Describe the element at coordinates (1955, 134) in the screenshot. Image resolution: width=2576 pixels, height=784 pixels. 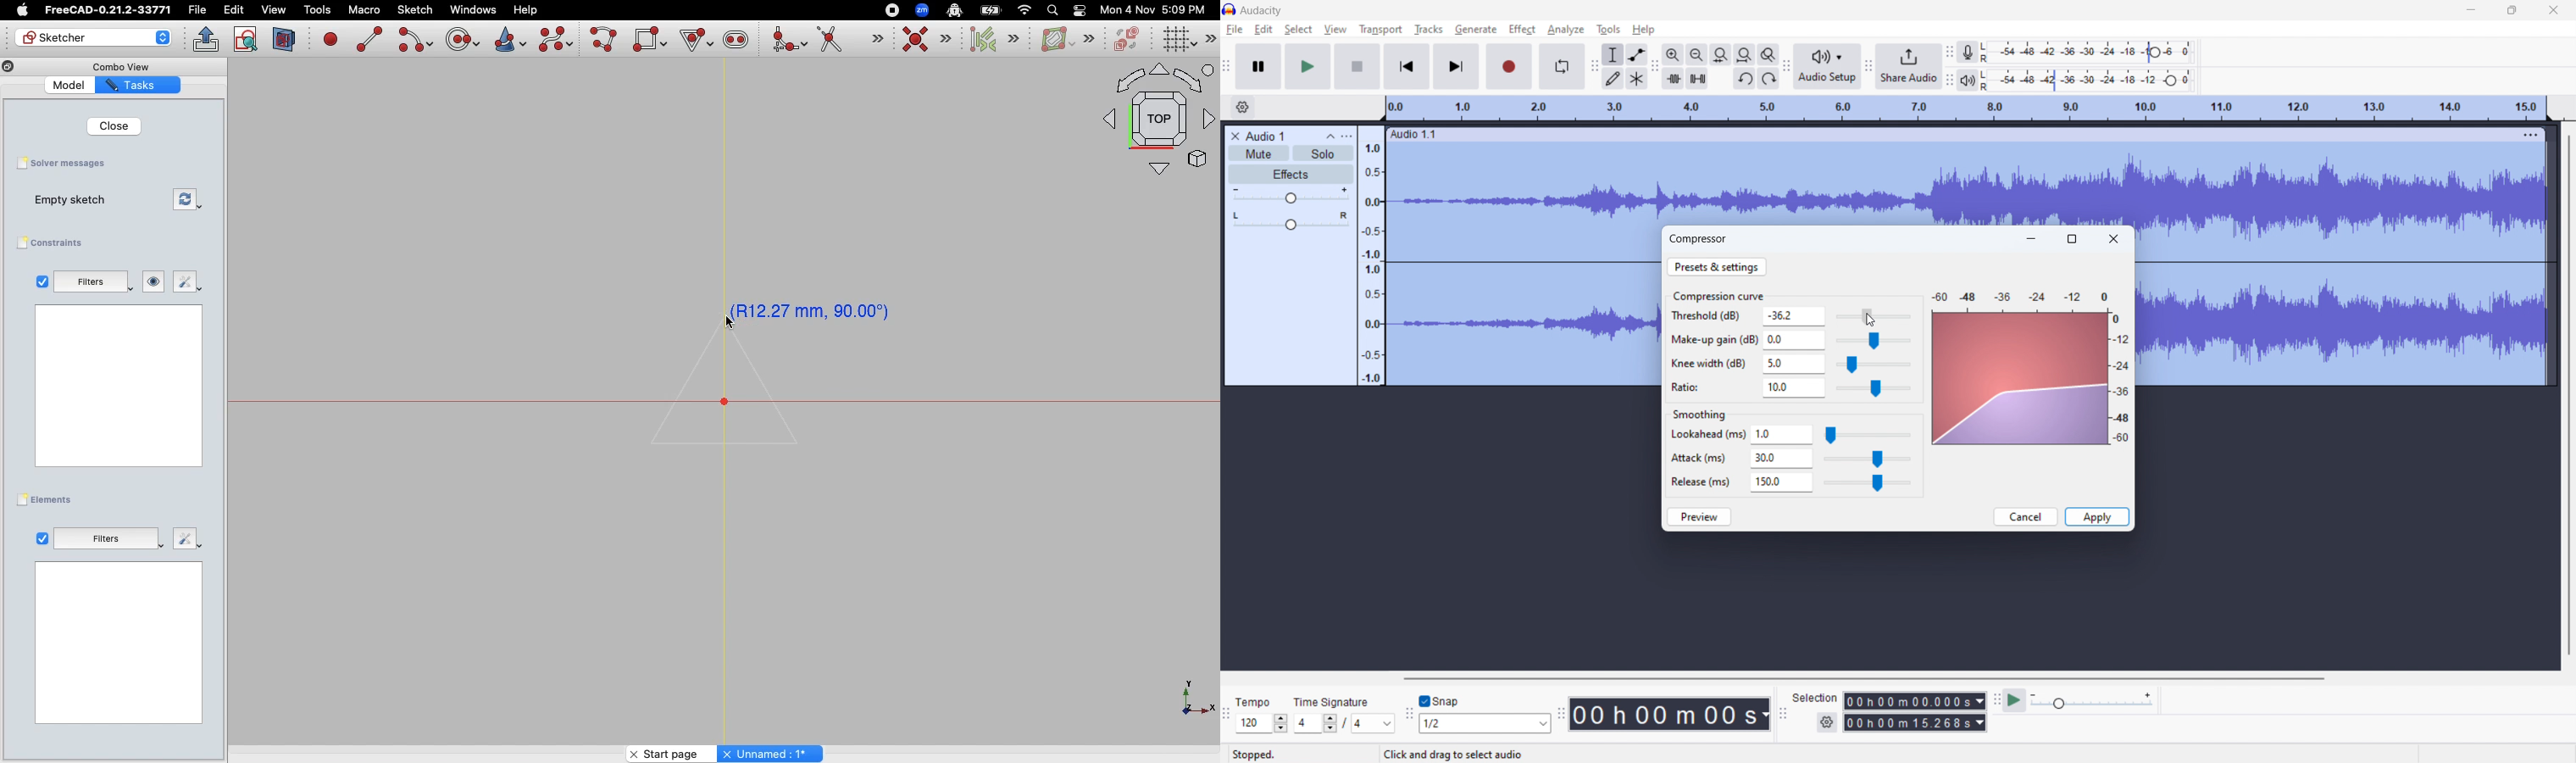
I see `hold to move` at that location.